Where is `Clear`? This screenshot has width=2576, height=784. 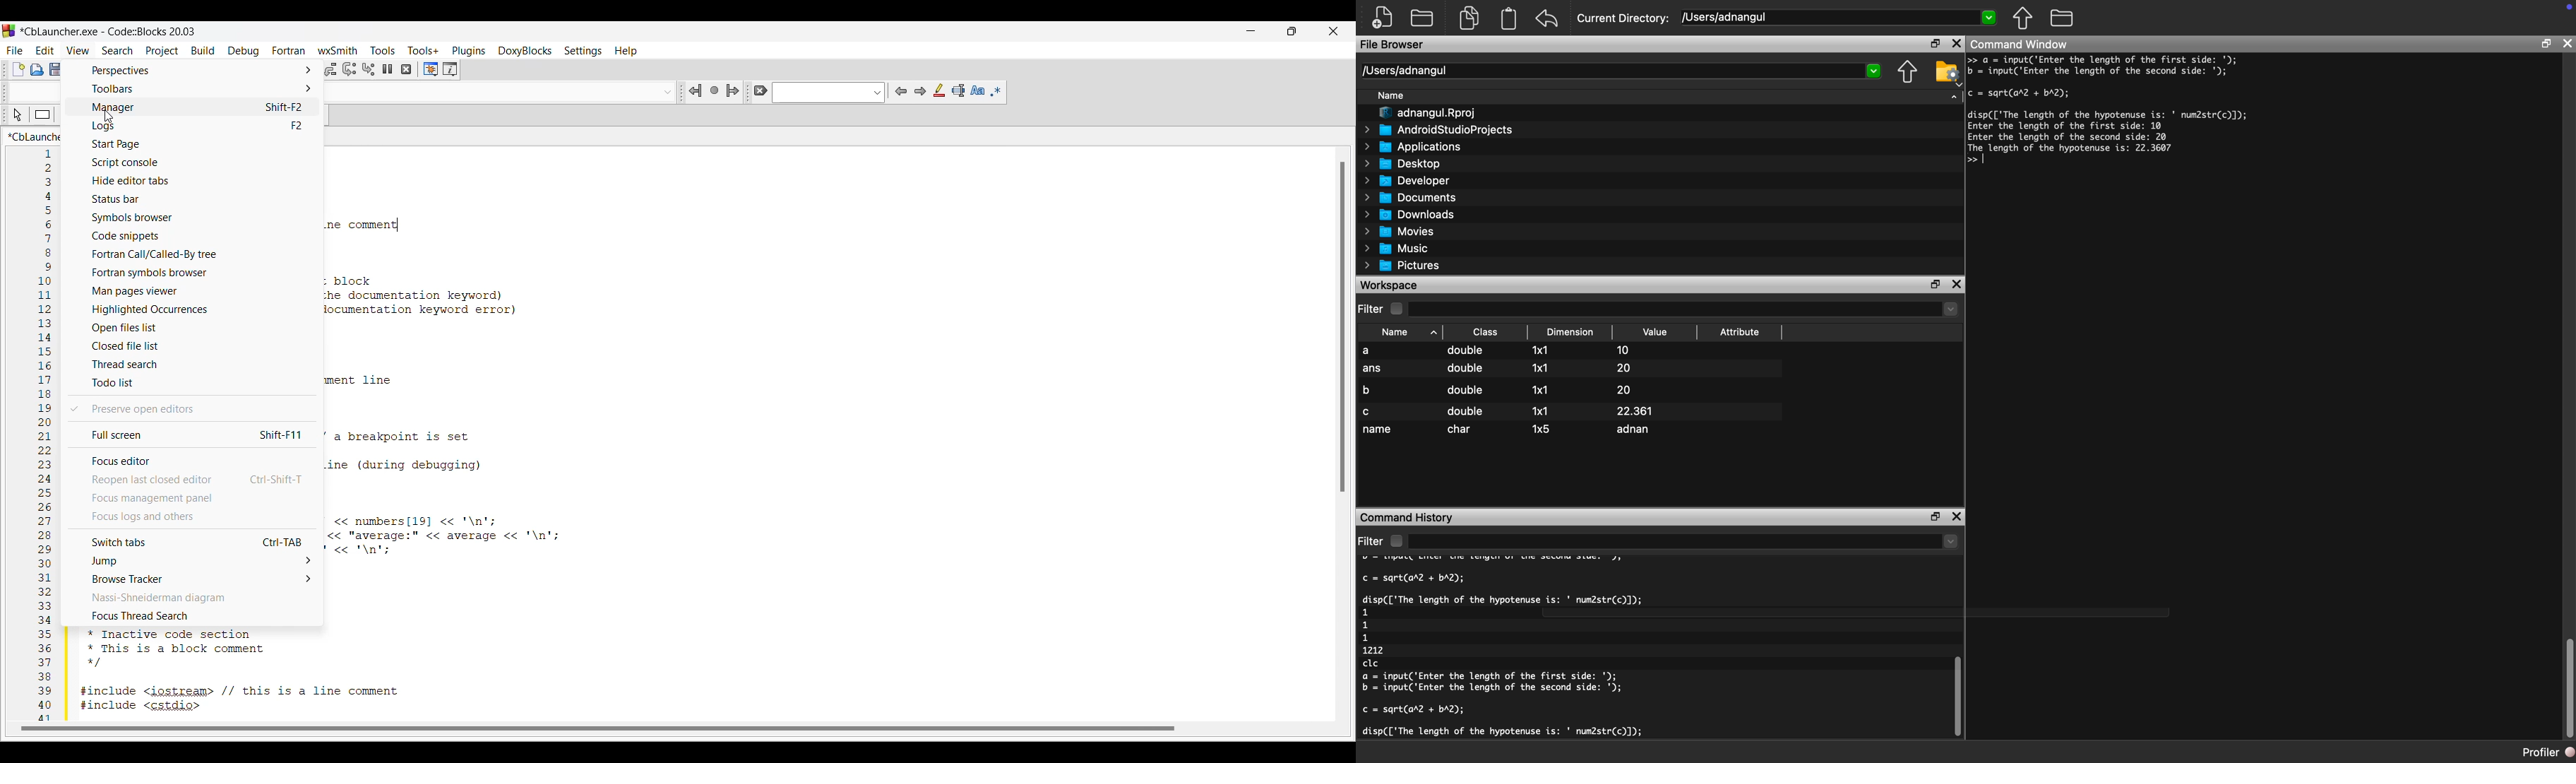
Clear is located at coordinates (760, 90).